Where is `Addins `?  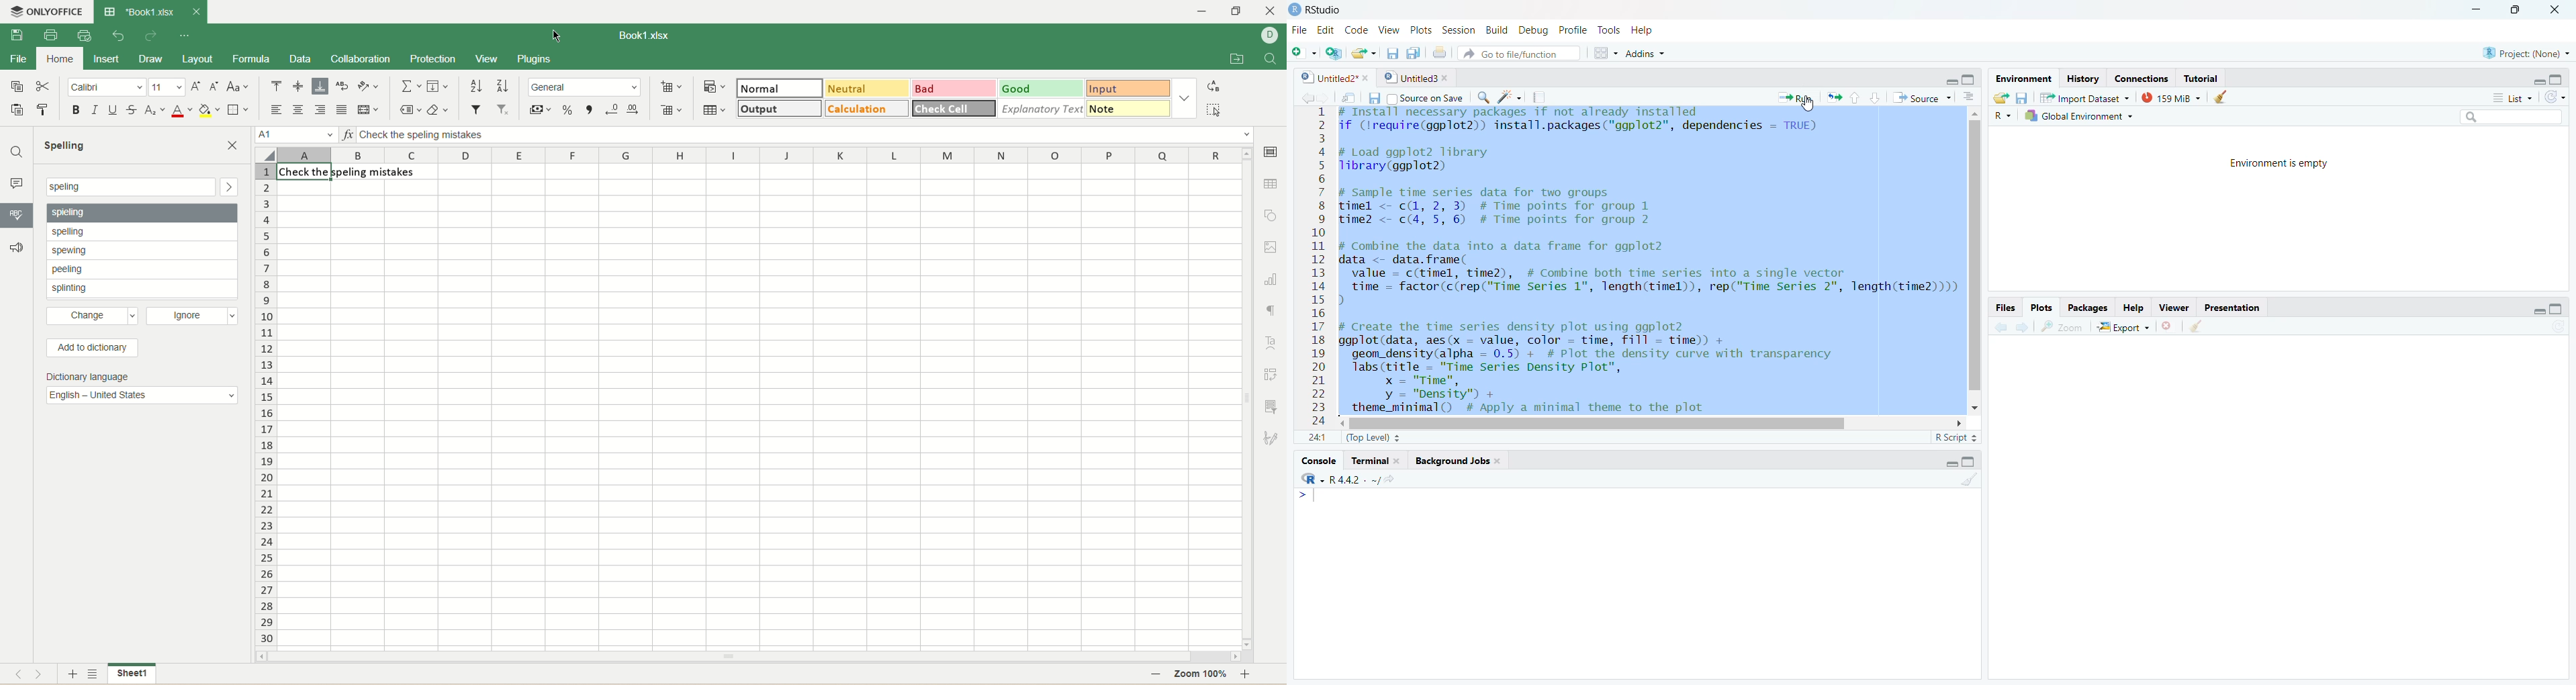 Addins  is located at coordinates (1645, 54).